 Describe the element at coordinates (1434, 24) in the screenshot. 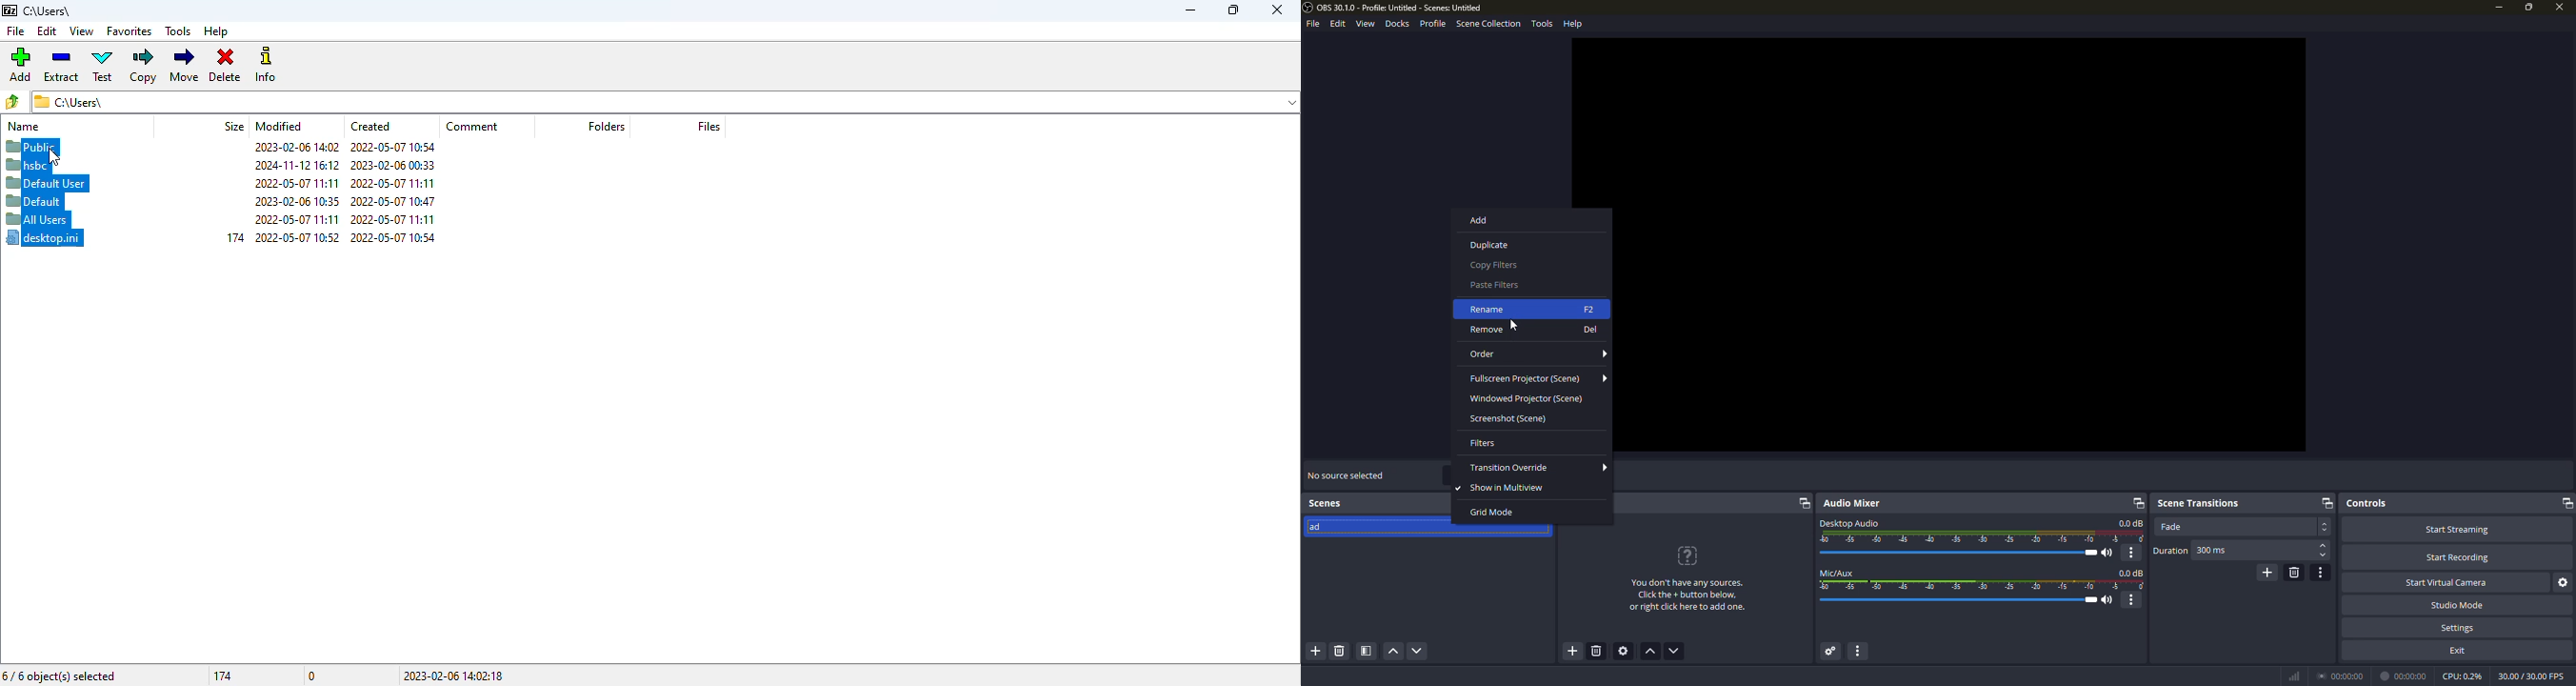

I see `profile` at that location.